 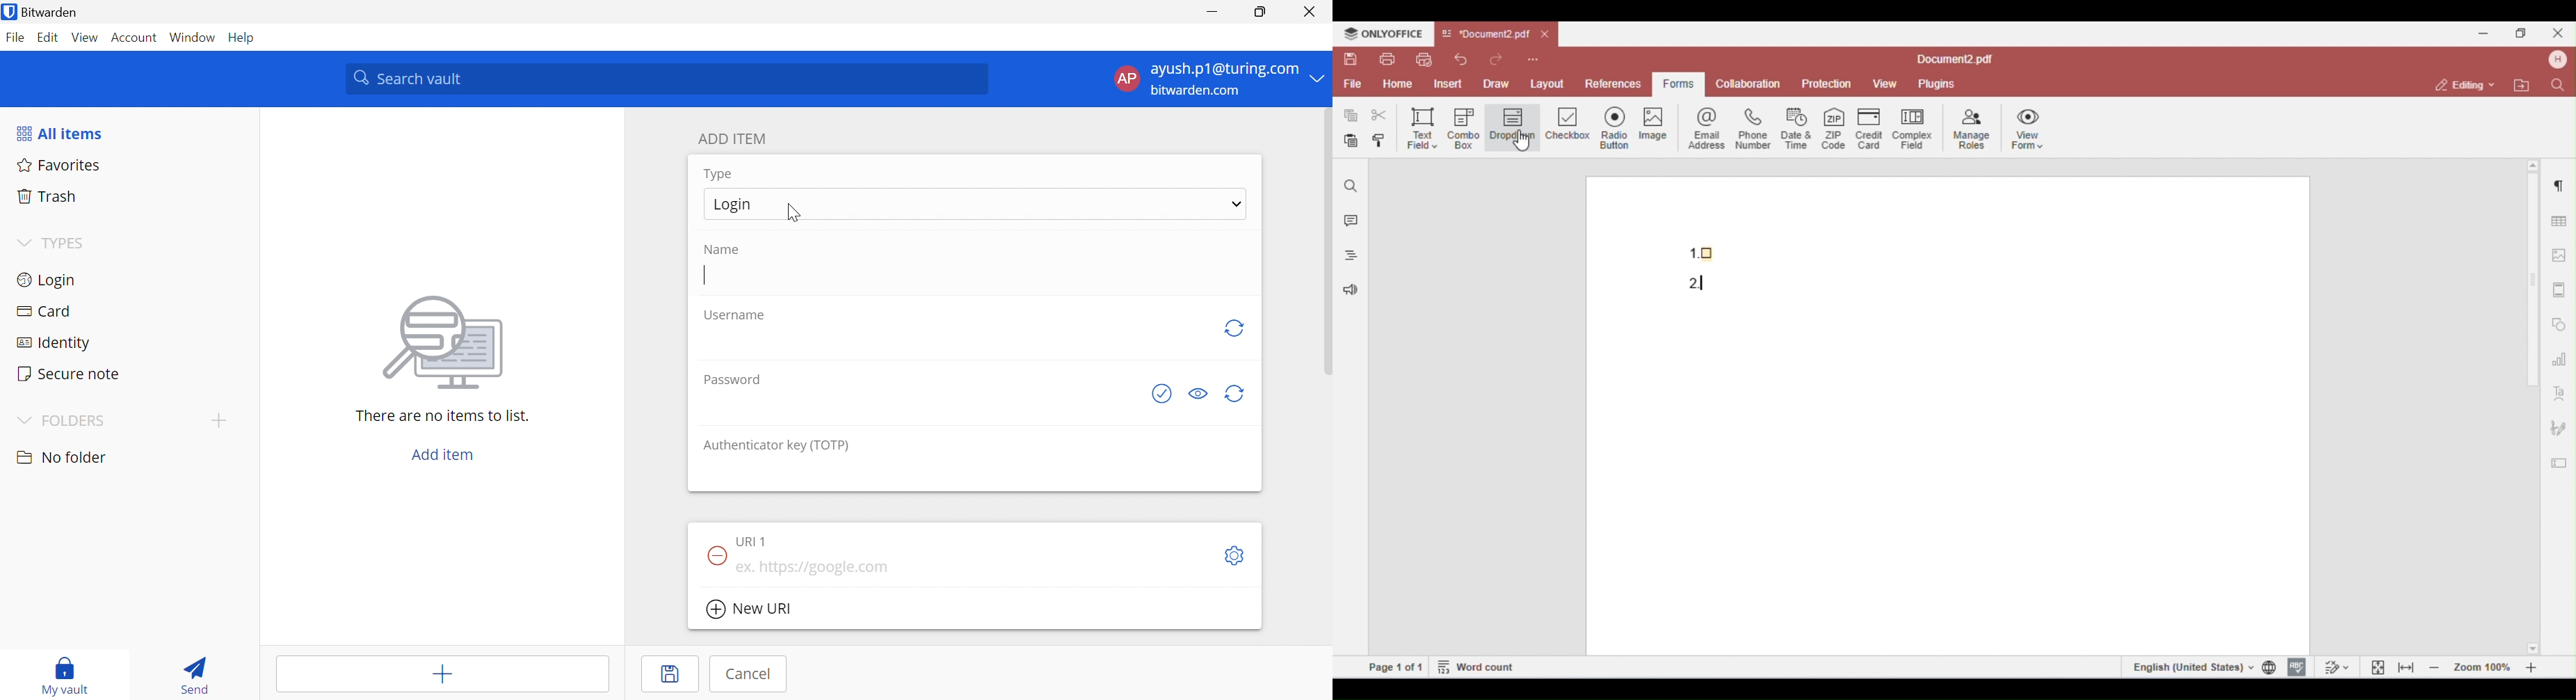 I want to click on Drop Down, so click(x=1319, y=79).